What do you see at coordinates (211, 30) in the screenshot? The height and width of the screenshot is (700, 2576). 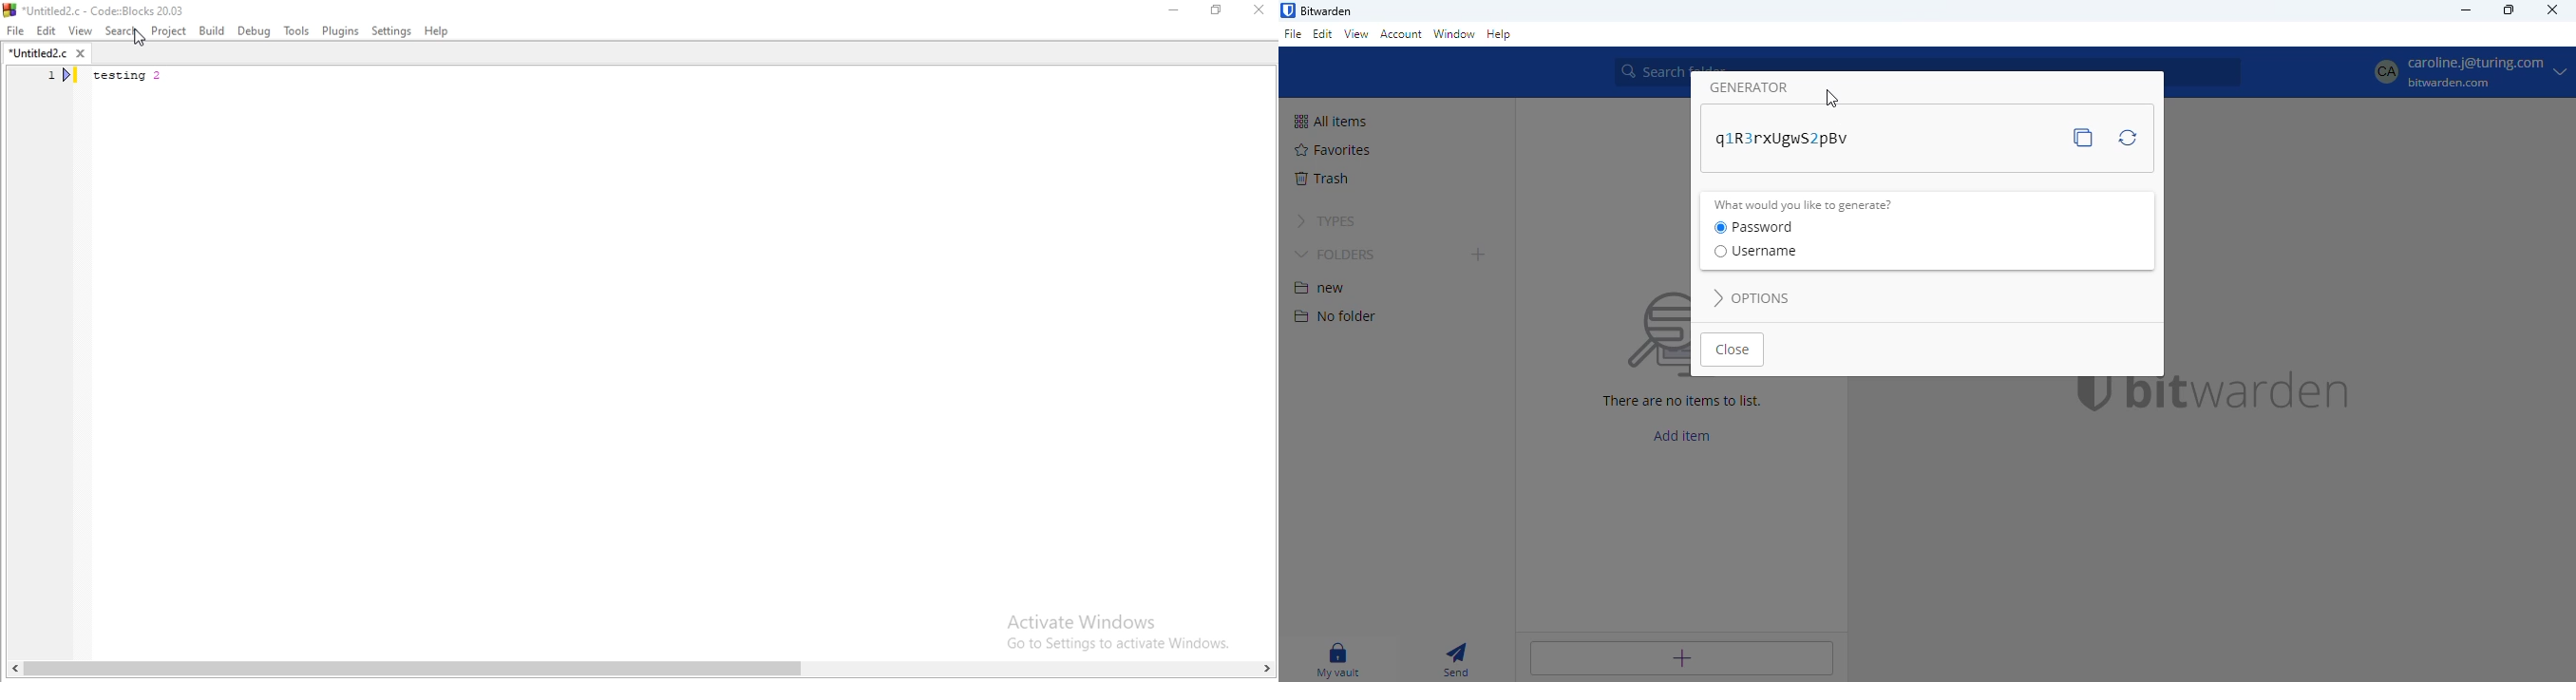 I see `Build ` at bounding box center [211, 30].